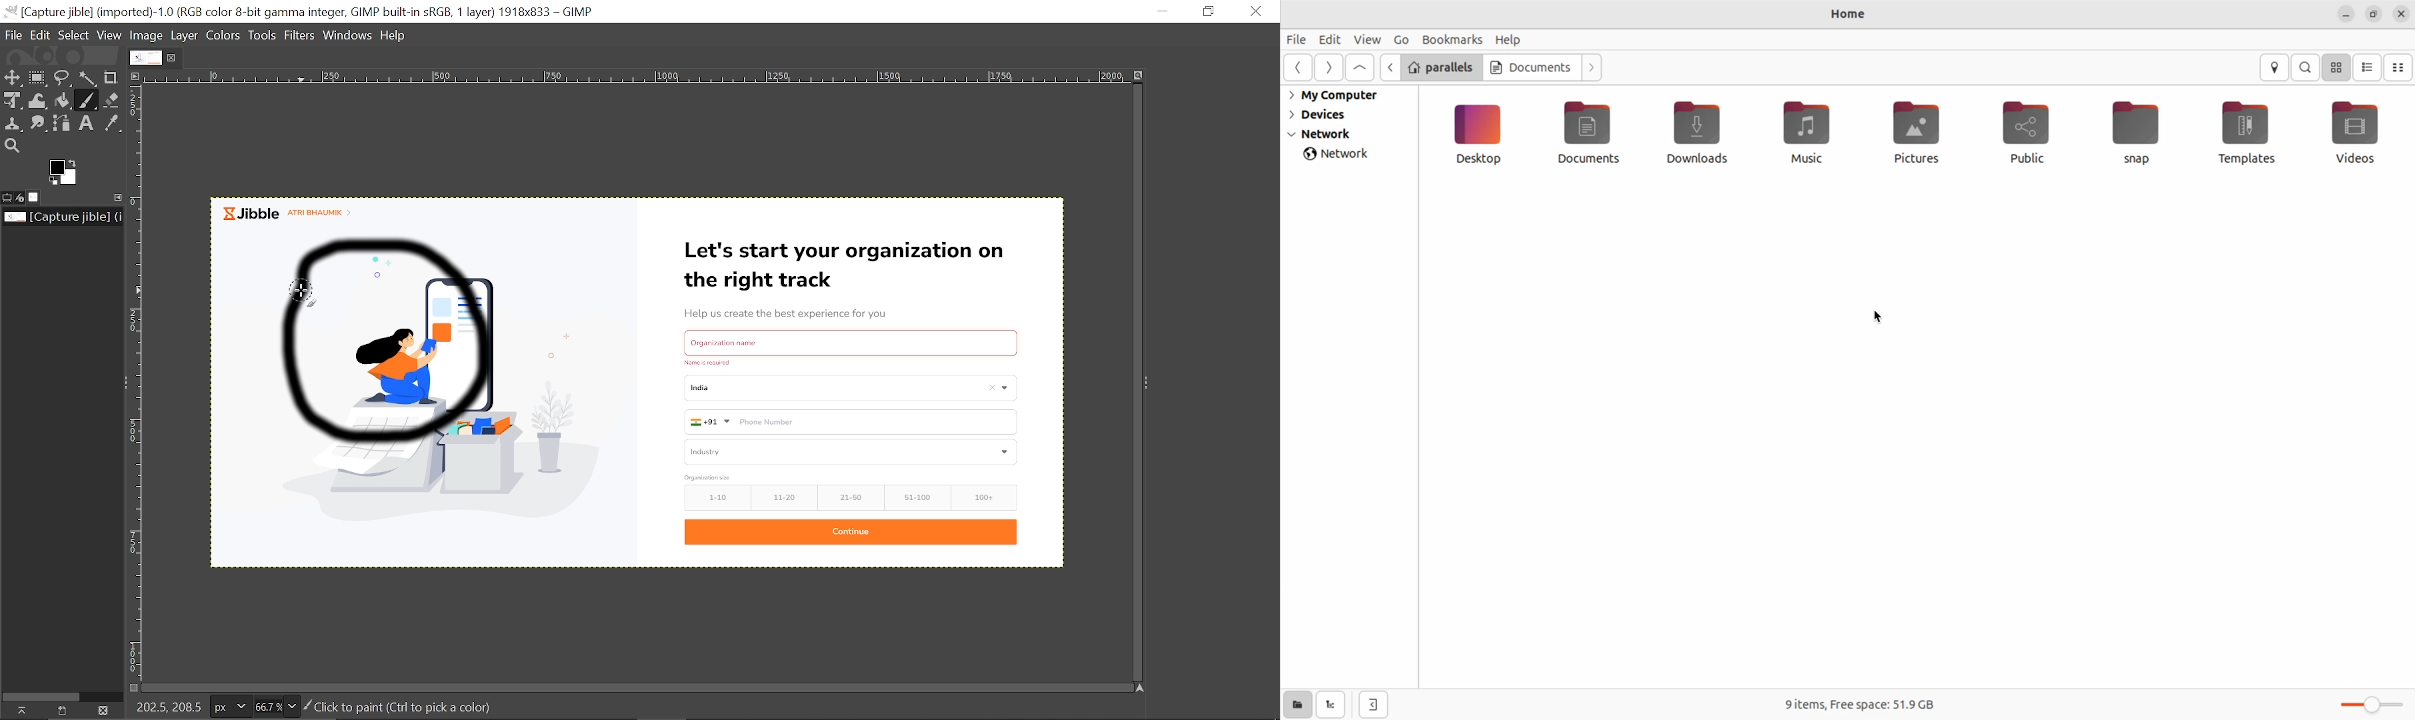  I want to click on Image, so click(147, 37).